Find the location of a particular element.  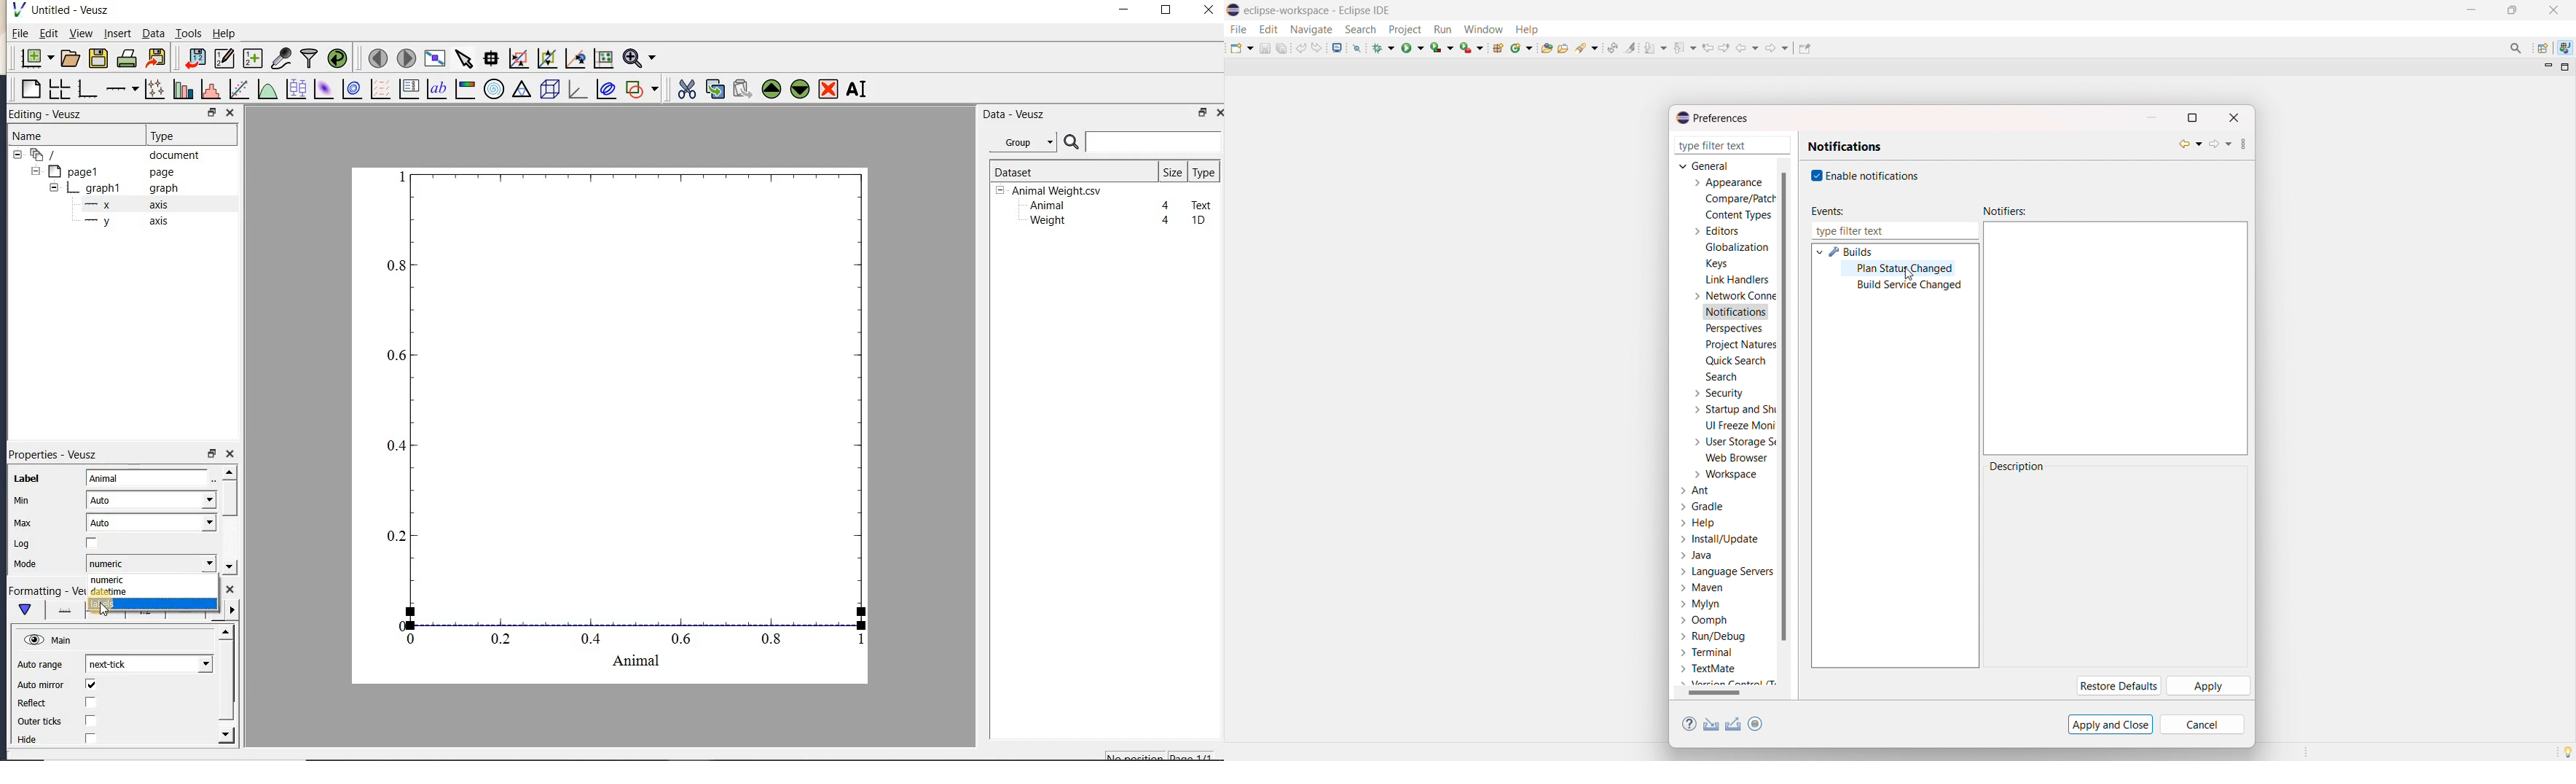

run is located at coordinates (1442, 30).